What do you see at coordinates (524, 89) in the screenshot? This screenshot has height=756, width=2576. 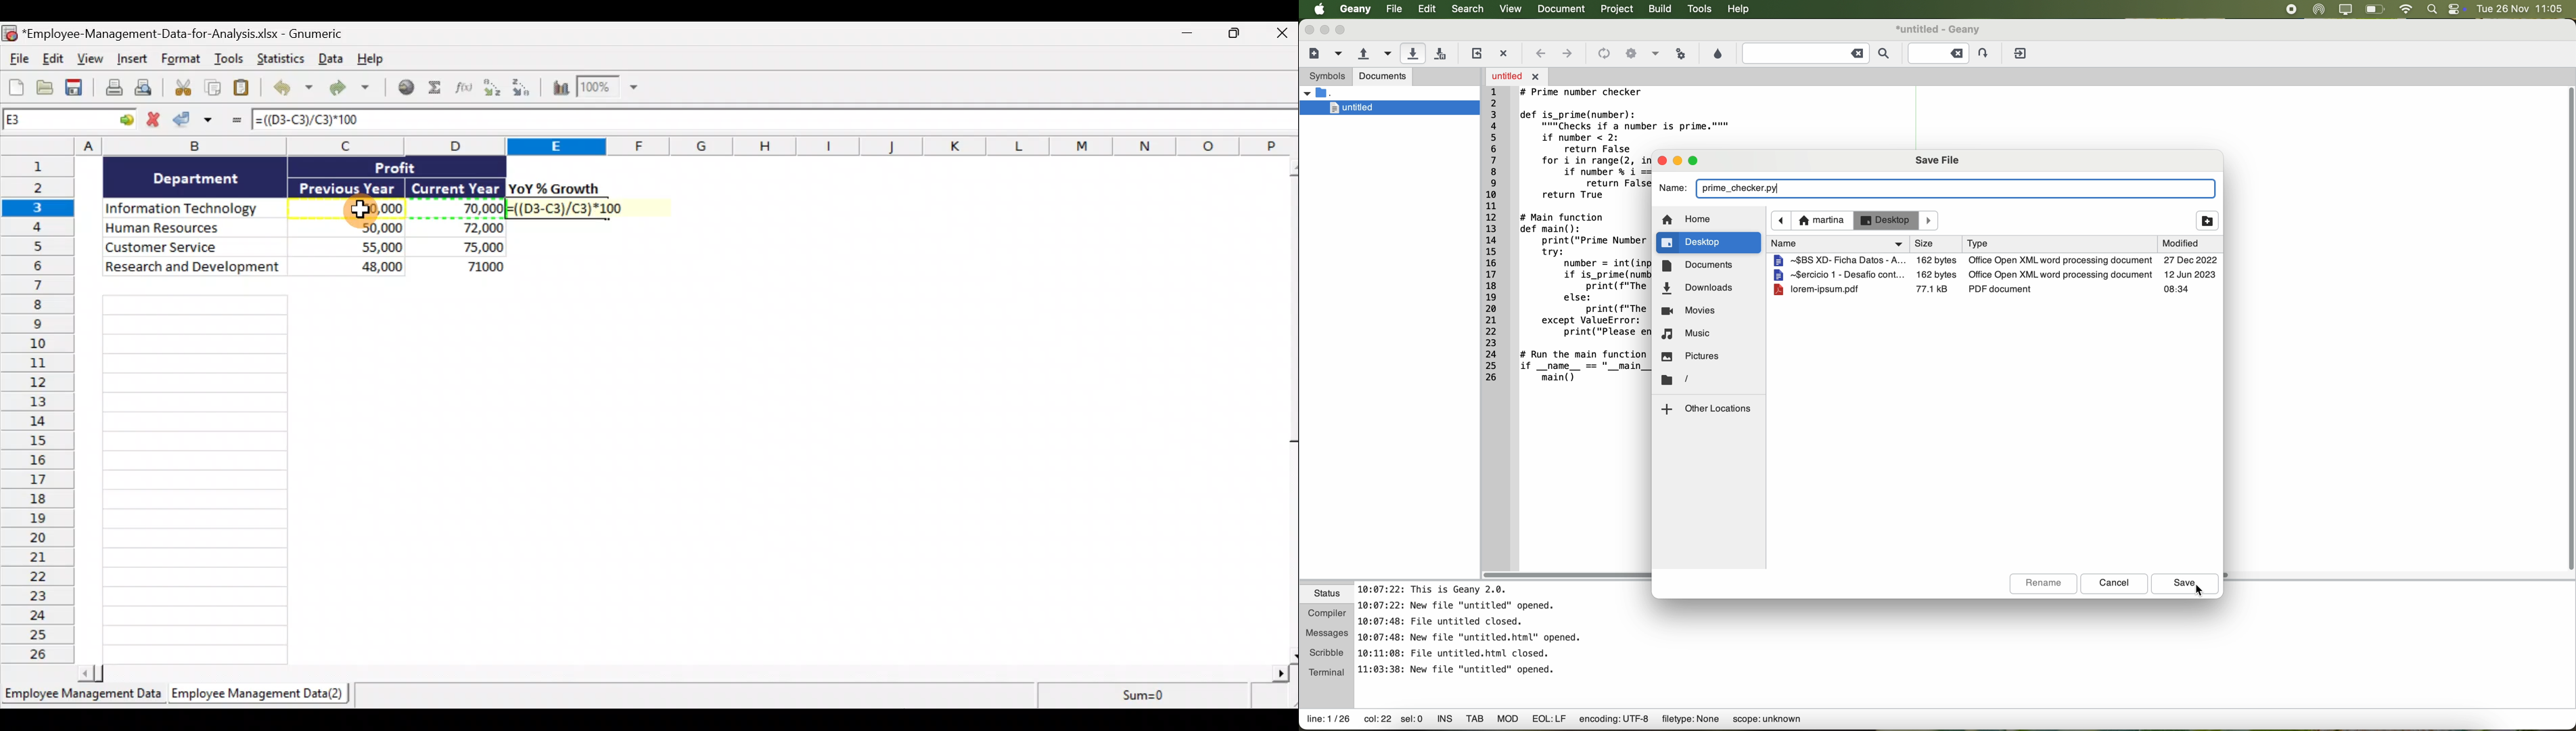 I see `Sort Descending` at bounding box center [524, 89].